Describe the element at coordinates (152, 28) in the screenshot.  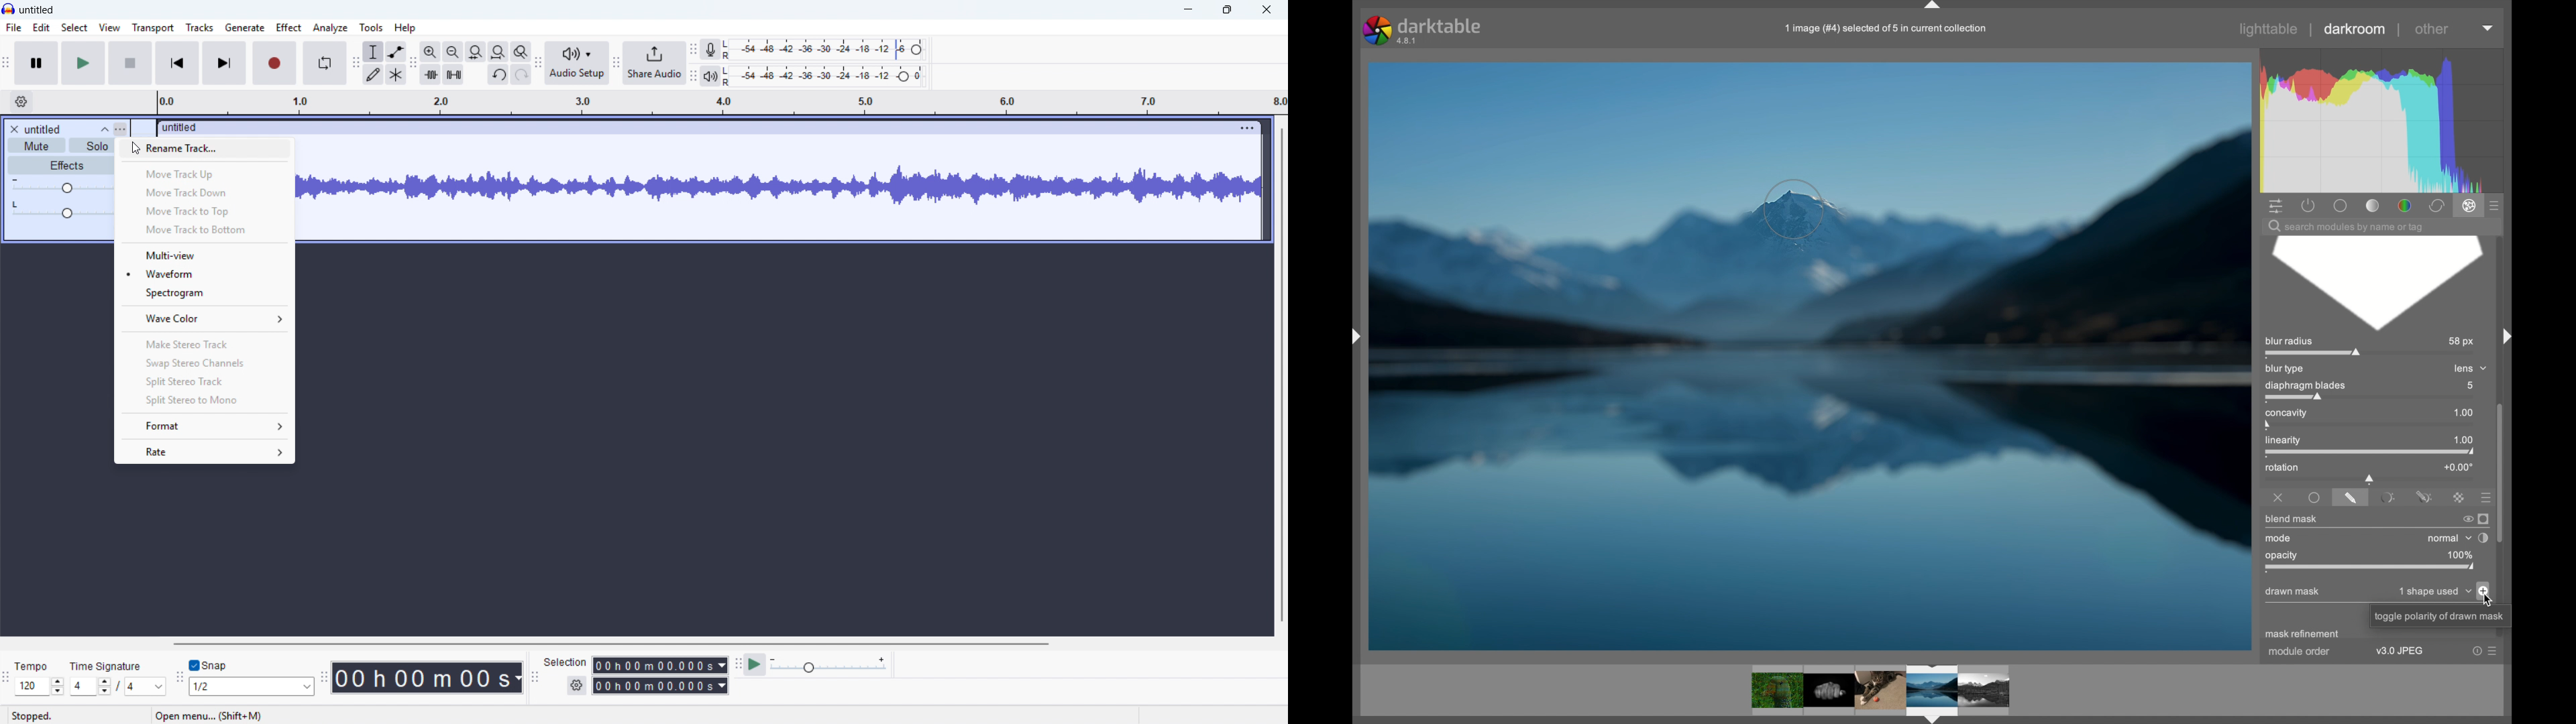
I see `Transport ` at that location.